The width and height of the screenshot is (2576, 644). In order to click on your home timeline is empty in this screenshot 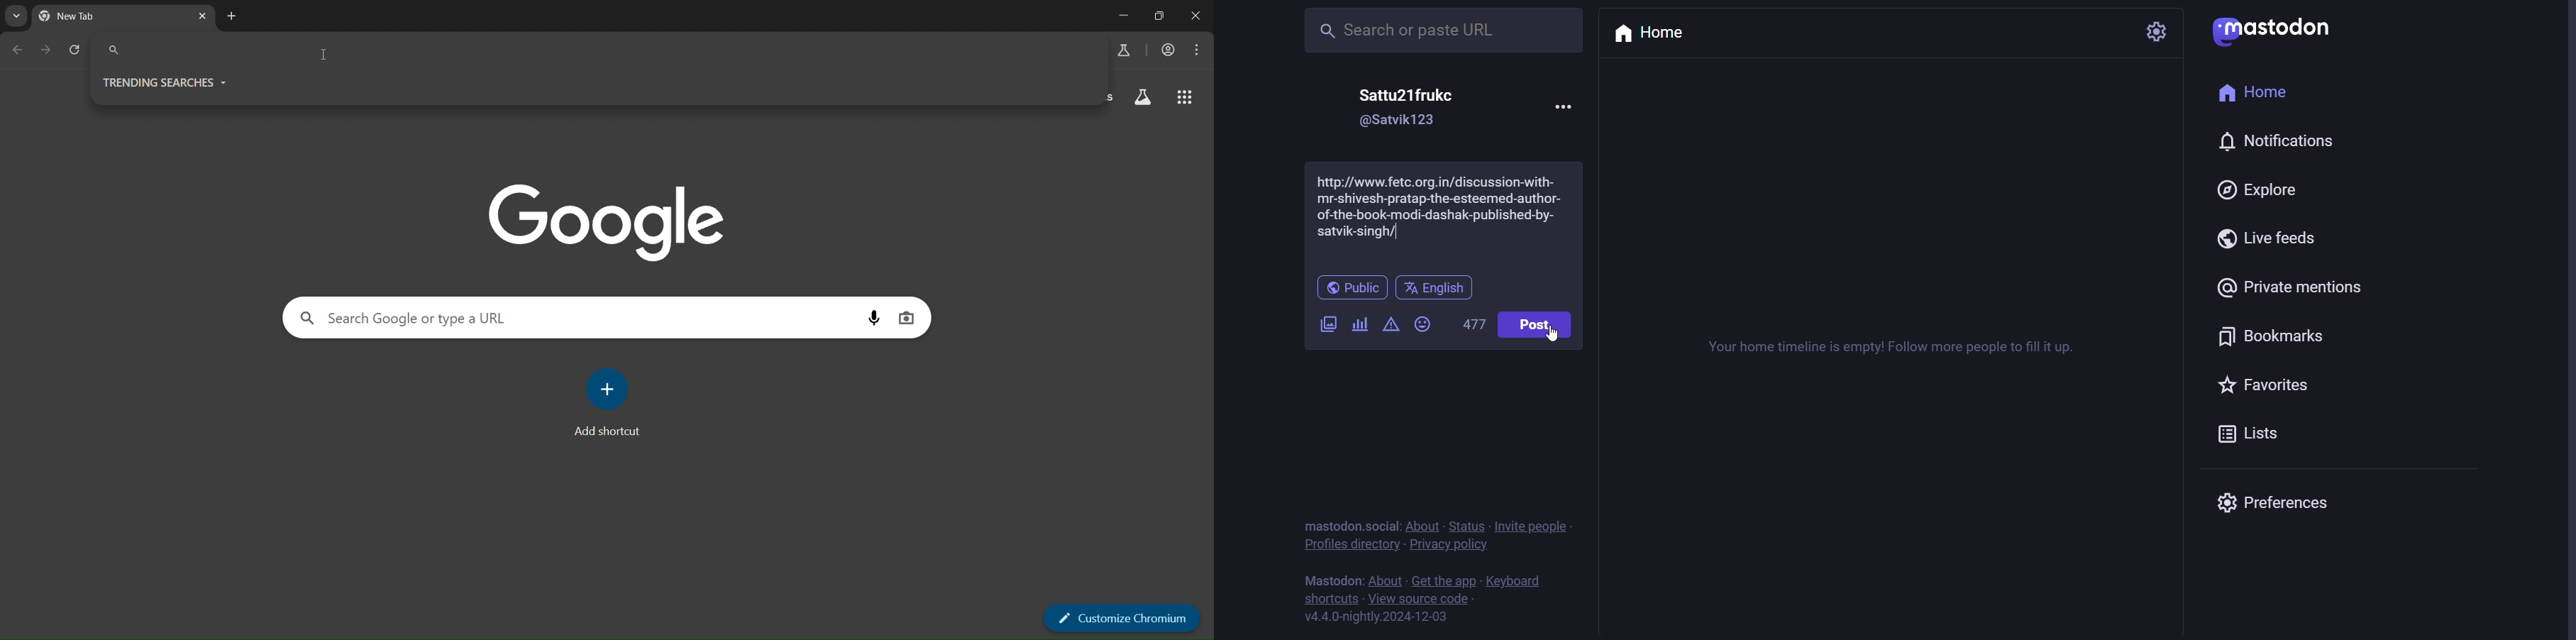, I will do `click(1886, 348)`.